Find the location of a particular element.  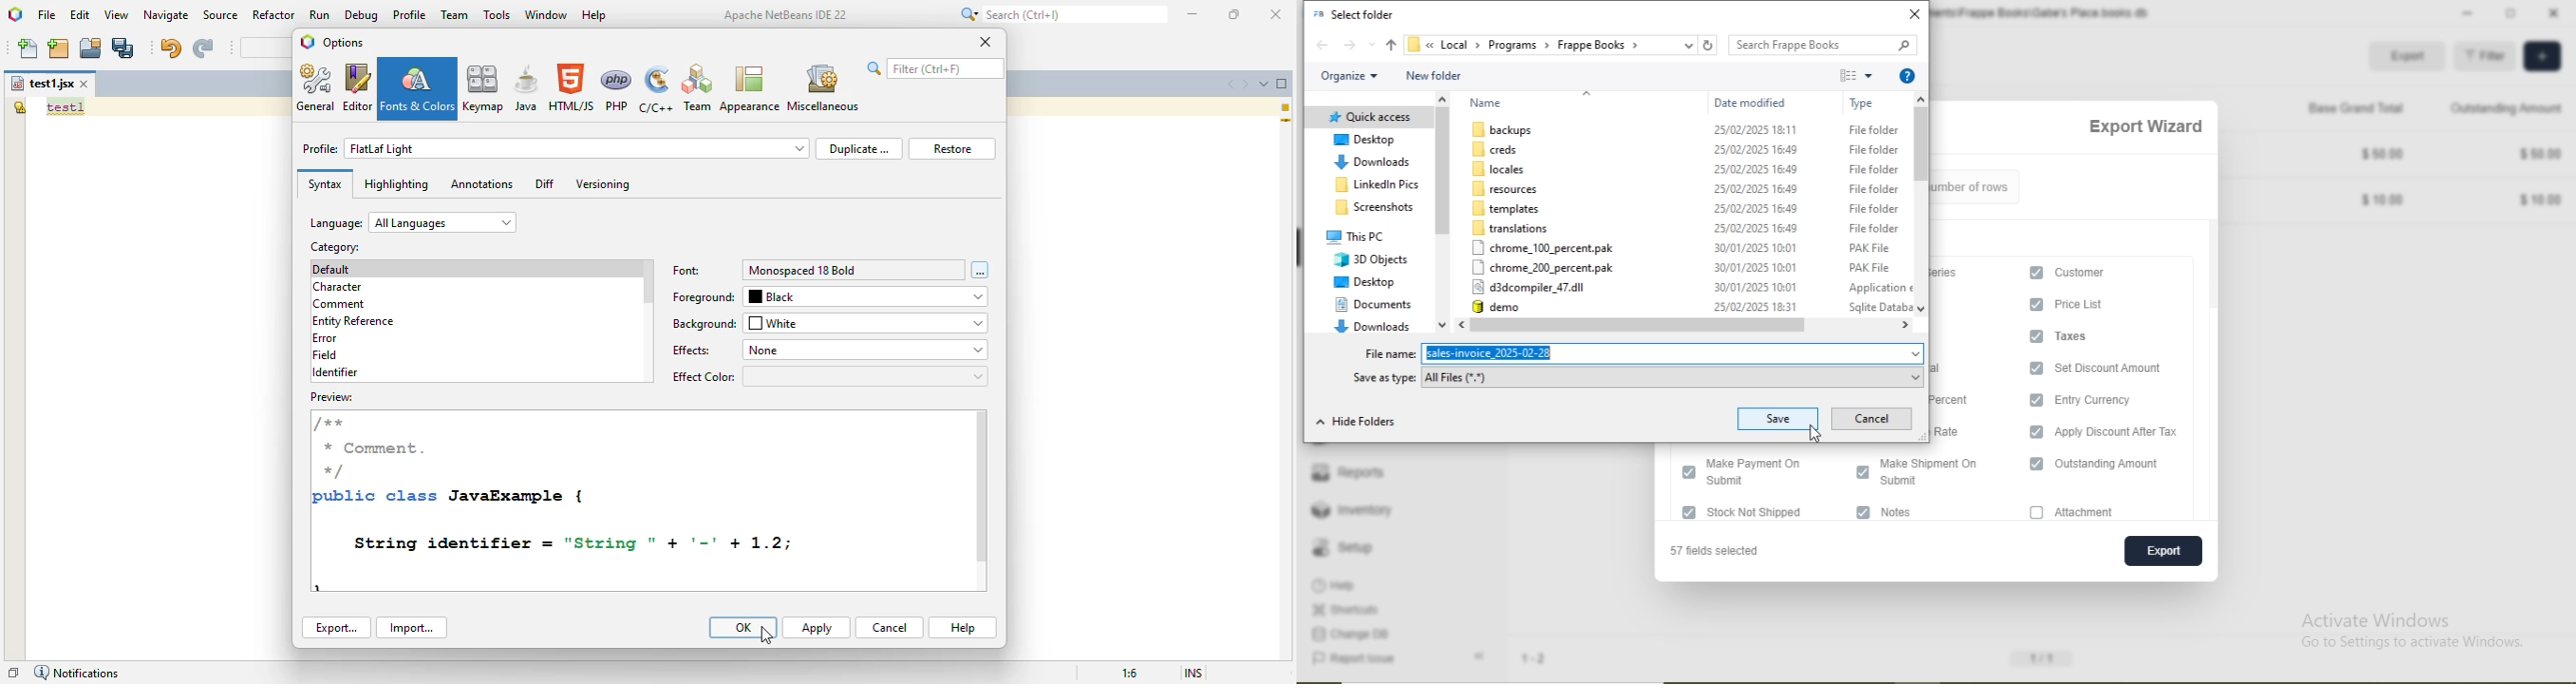

Make Shipment On
Submit is located at coordinates (1937, 472).